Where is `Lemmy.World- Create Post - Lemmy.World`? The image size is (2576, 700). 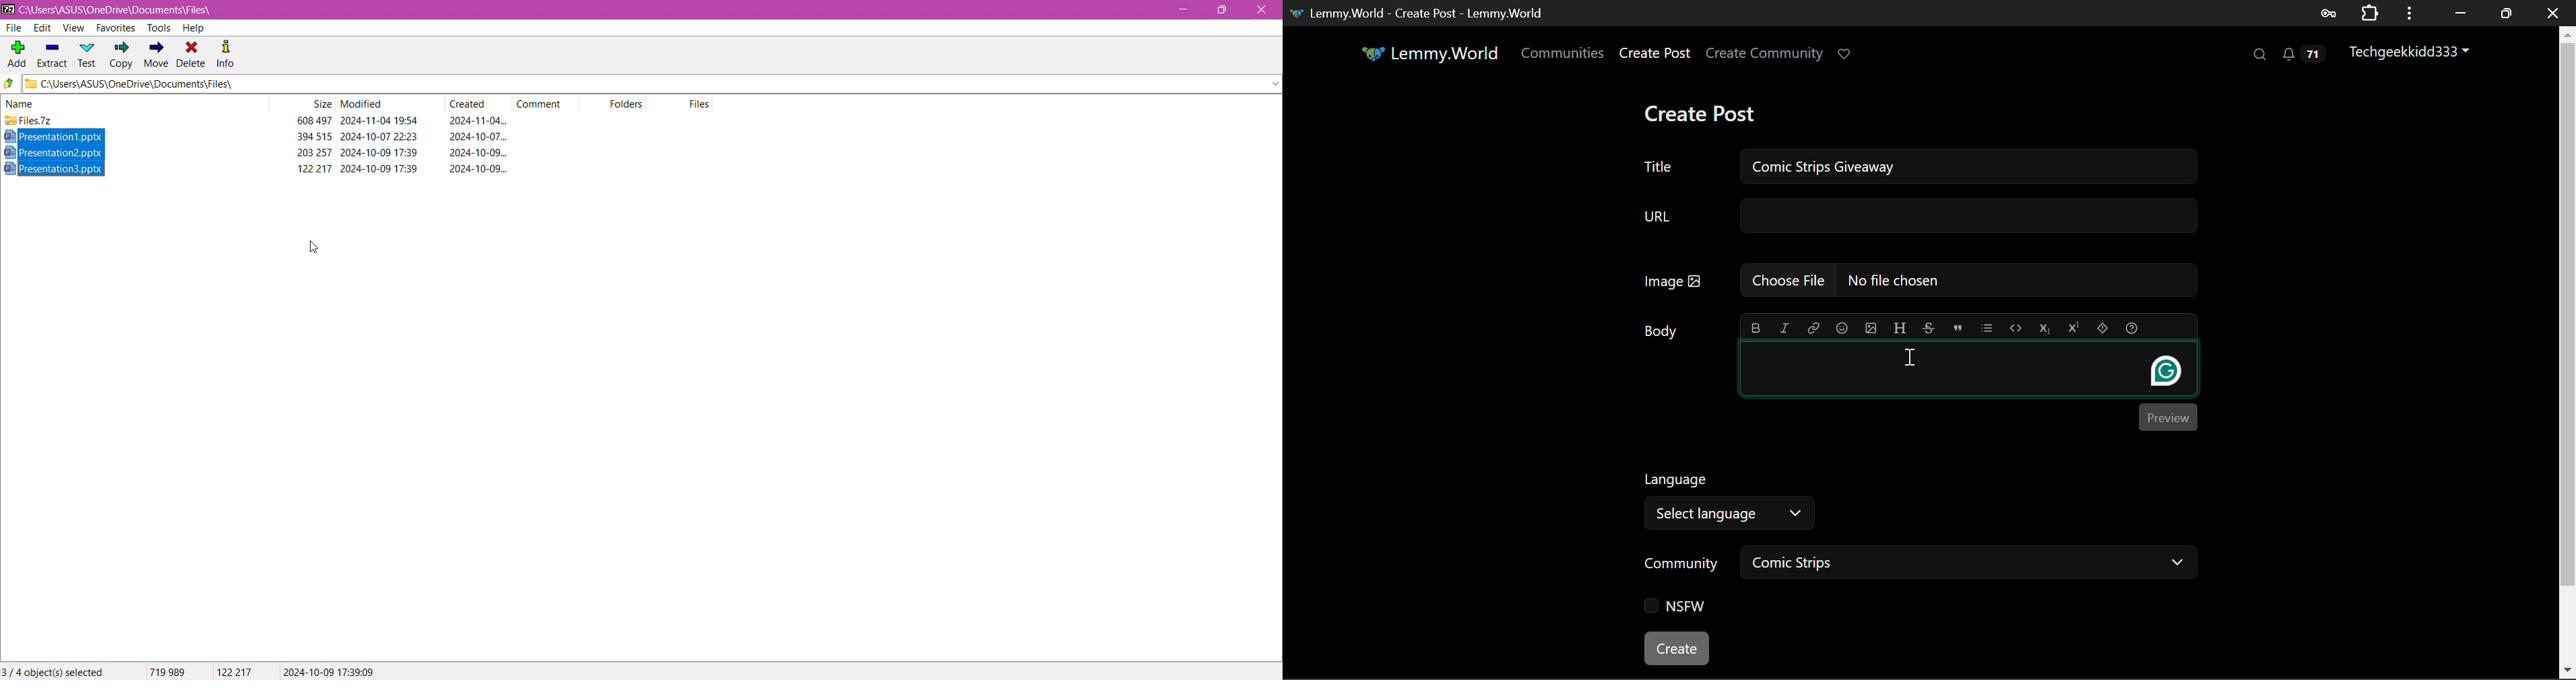 Lemmy.World- Create Post - Lemmy.World is located at coordinates (1423, 13).